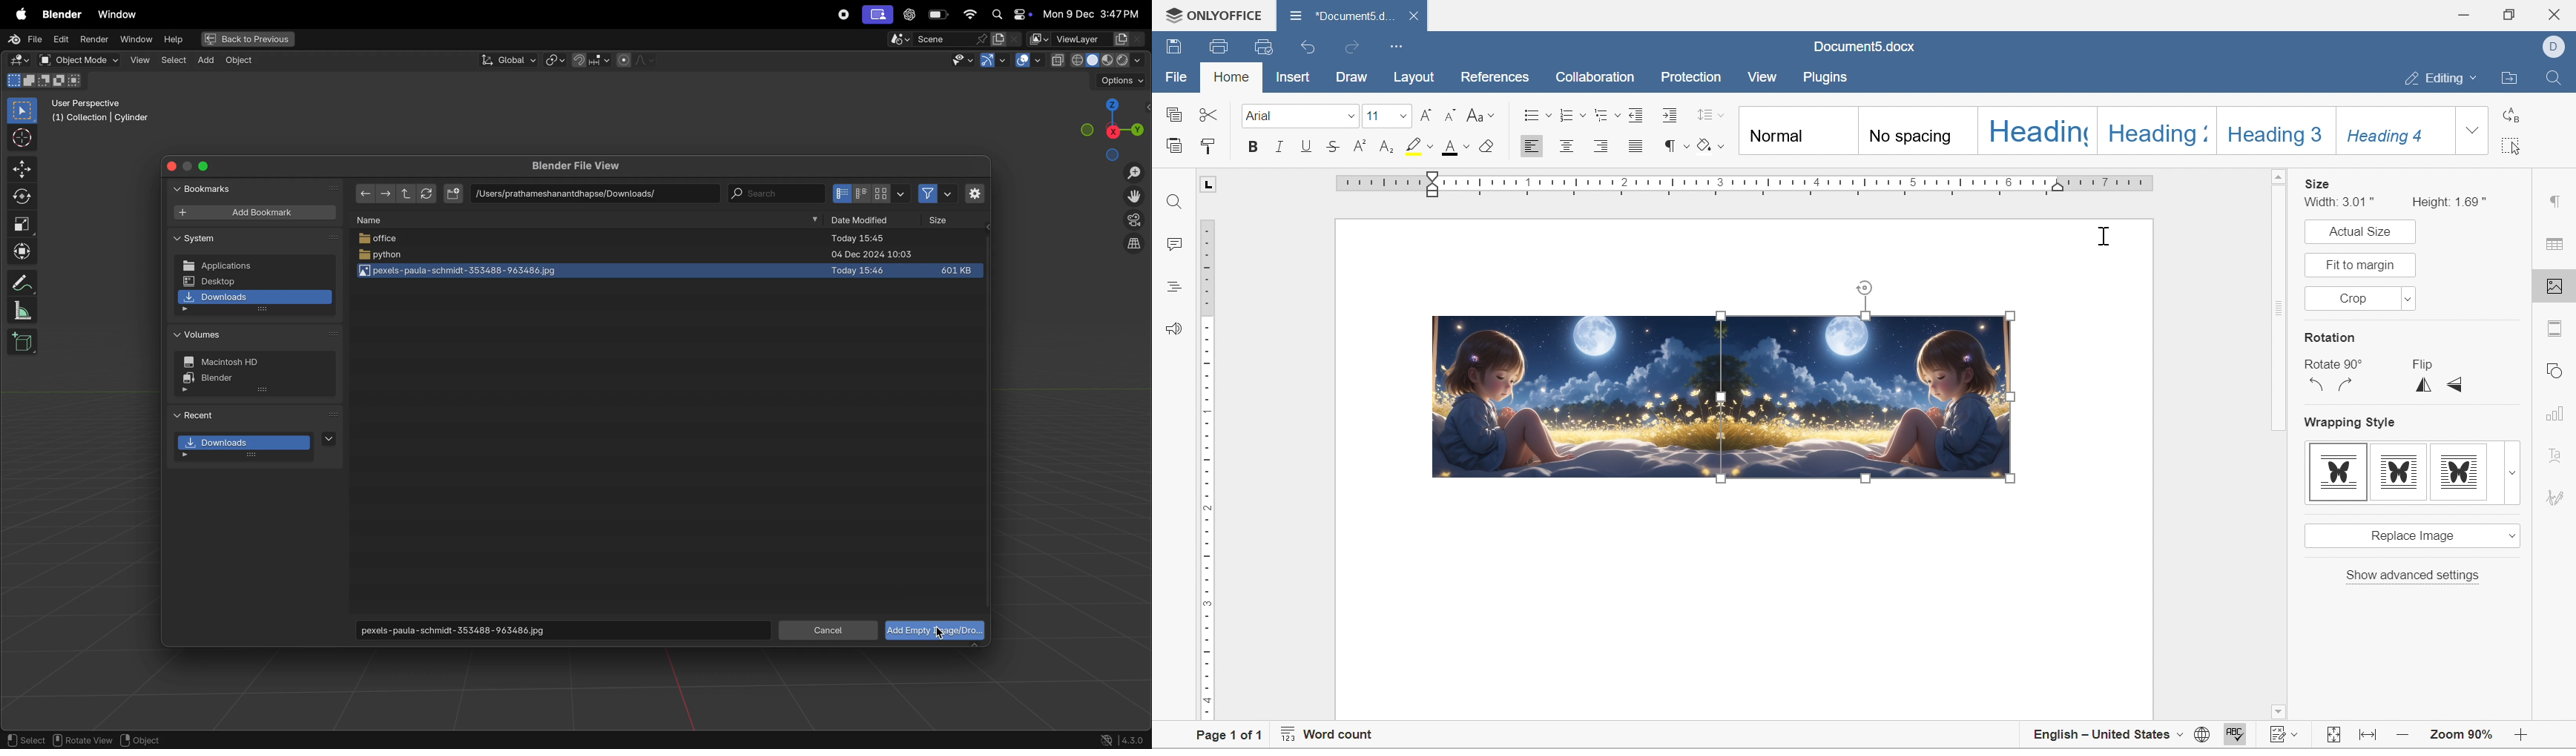 The height and width of the screenshot is (756, 2576). Describe the element at coordinates (2507, 13) in the screenshot. I see `restore down` at that location.